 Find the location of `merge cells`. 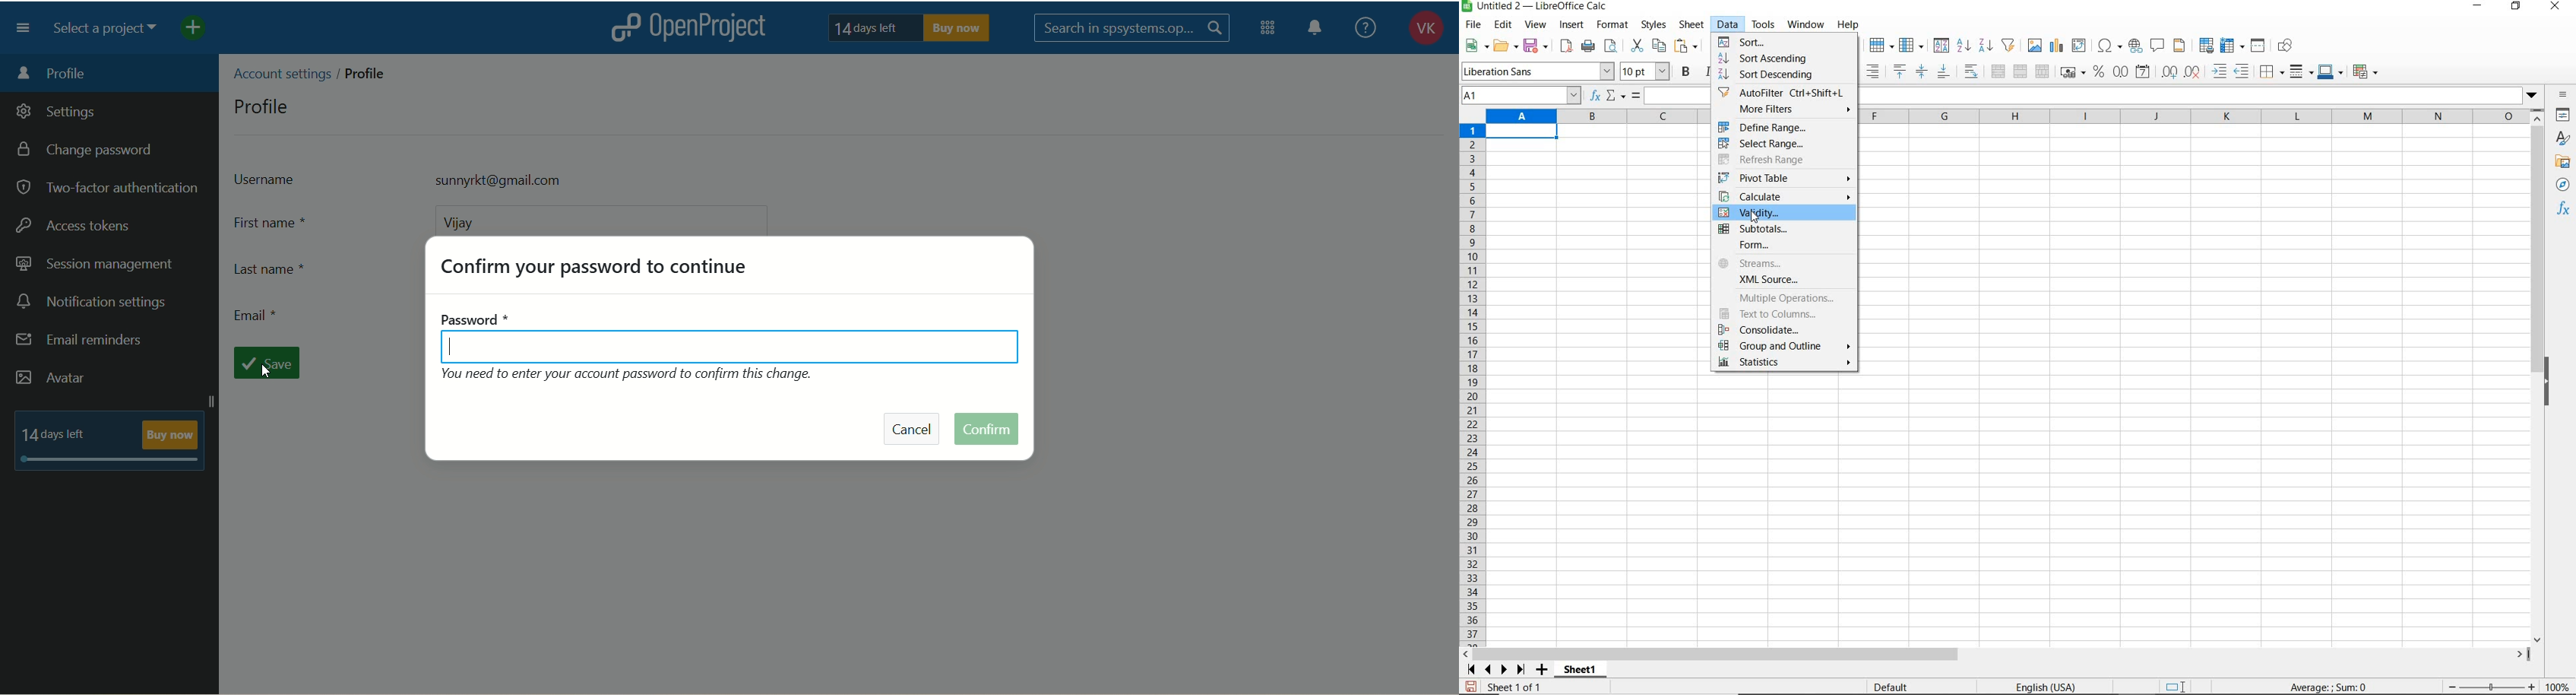

merge cells is located at coordinates (2021, 70).